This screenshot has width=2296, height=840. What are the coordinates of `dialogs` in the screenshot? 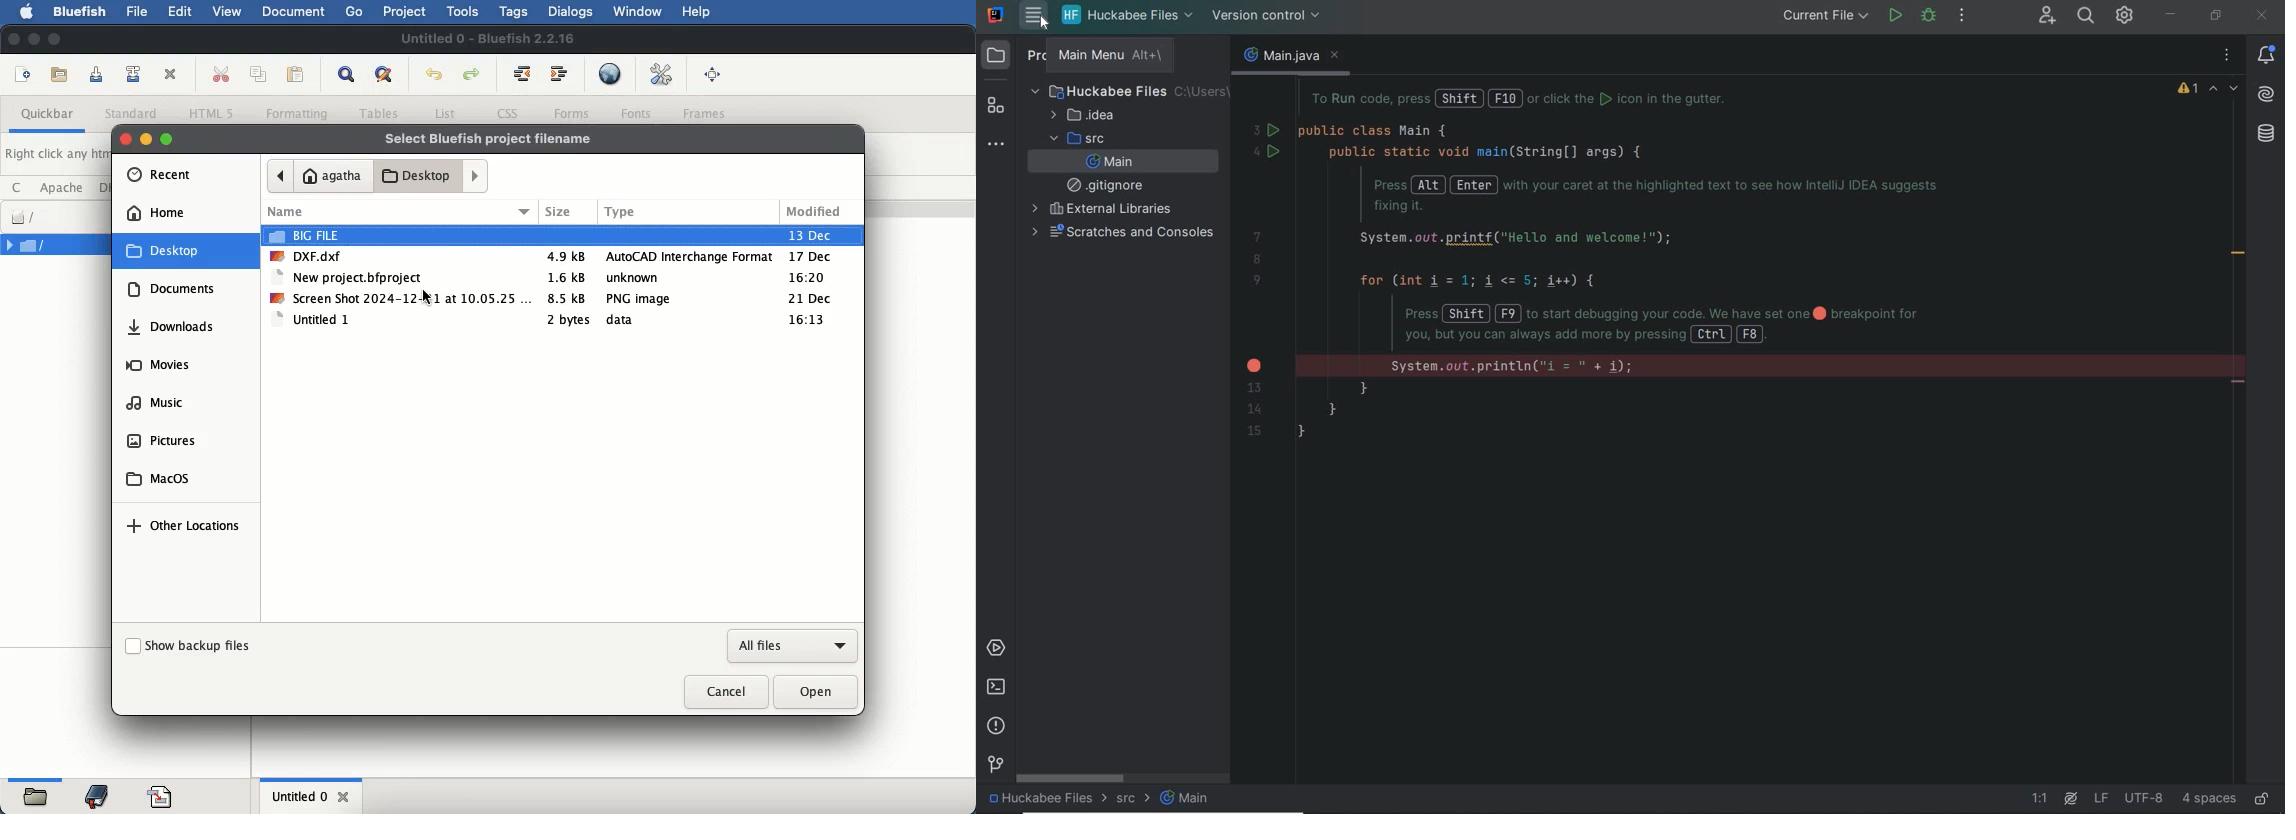 It's located at (571, 11).